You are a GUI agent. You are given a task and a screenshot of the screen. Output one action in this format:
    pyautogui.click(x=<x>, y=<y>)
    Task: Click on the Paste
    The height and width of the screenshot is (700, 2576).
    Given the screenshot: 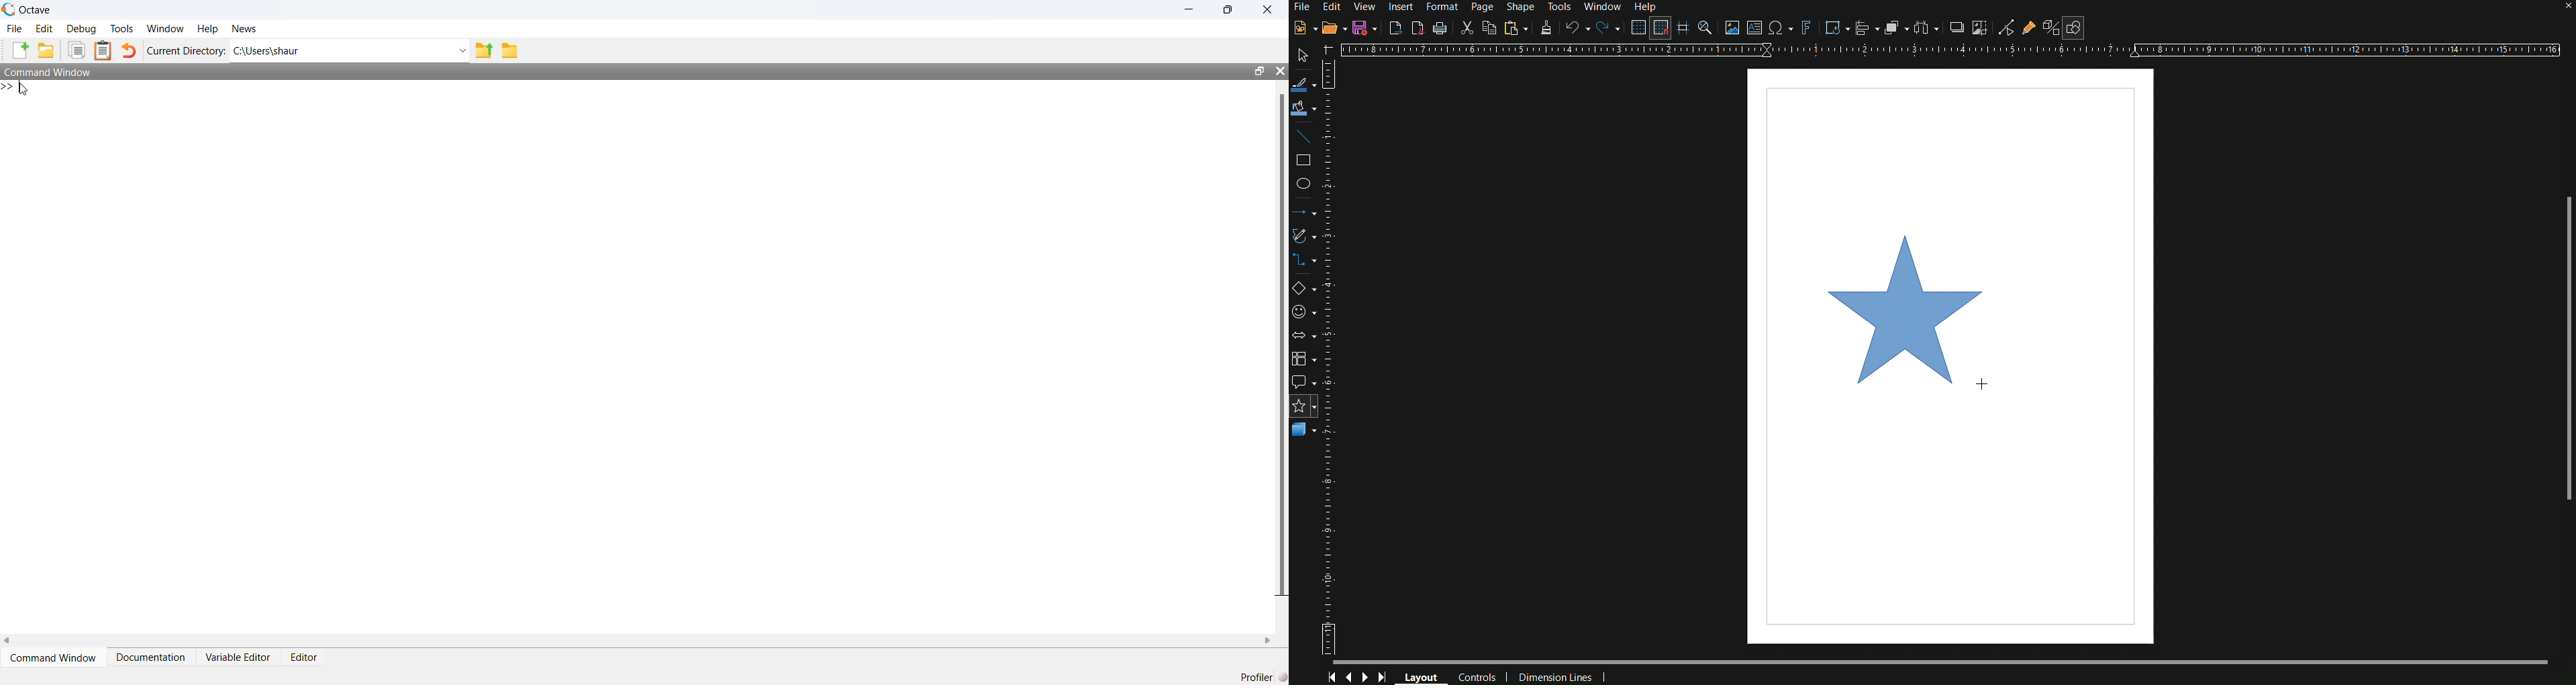 What is the action you would take?
    pyautogui.click(x=1515, y=28)
    